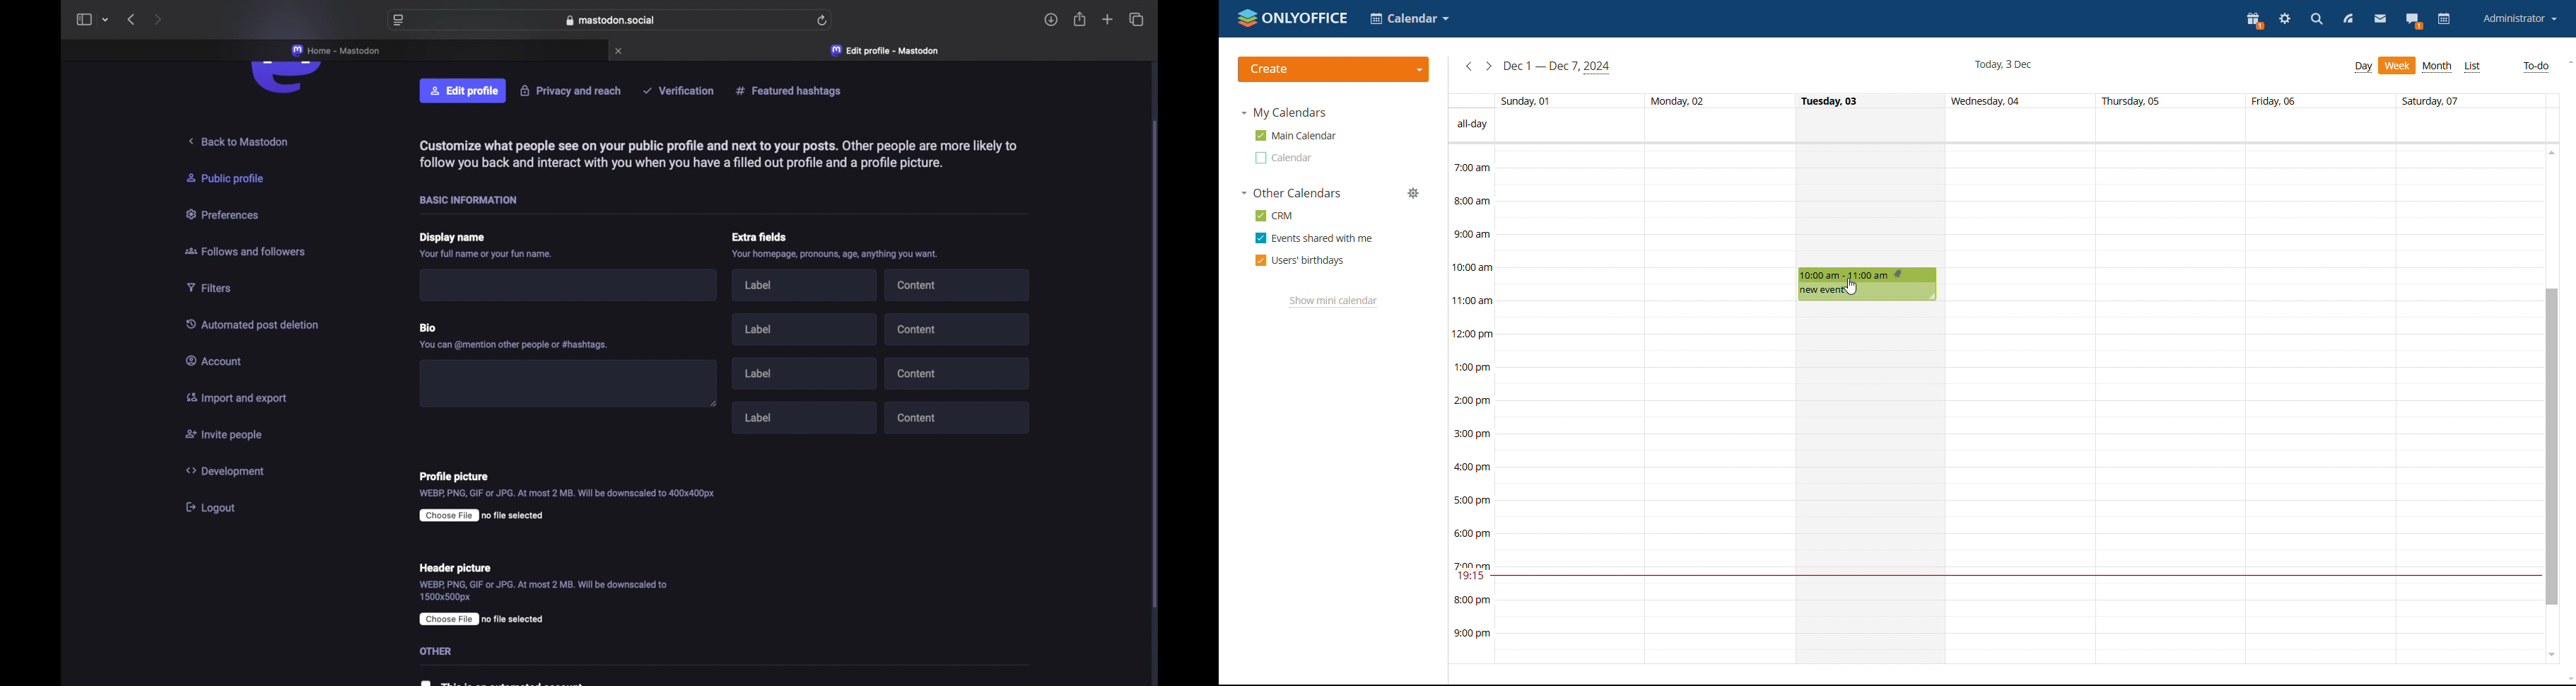 This screenshot has width=2576, height=700. Describe the element at coordinates (832, 253) in the screenshot. I see `inf0` at that location.